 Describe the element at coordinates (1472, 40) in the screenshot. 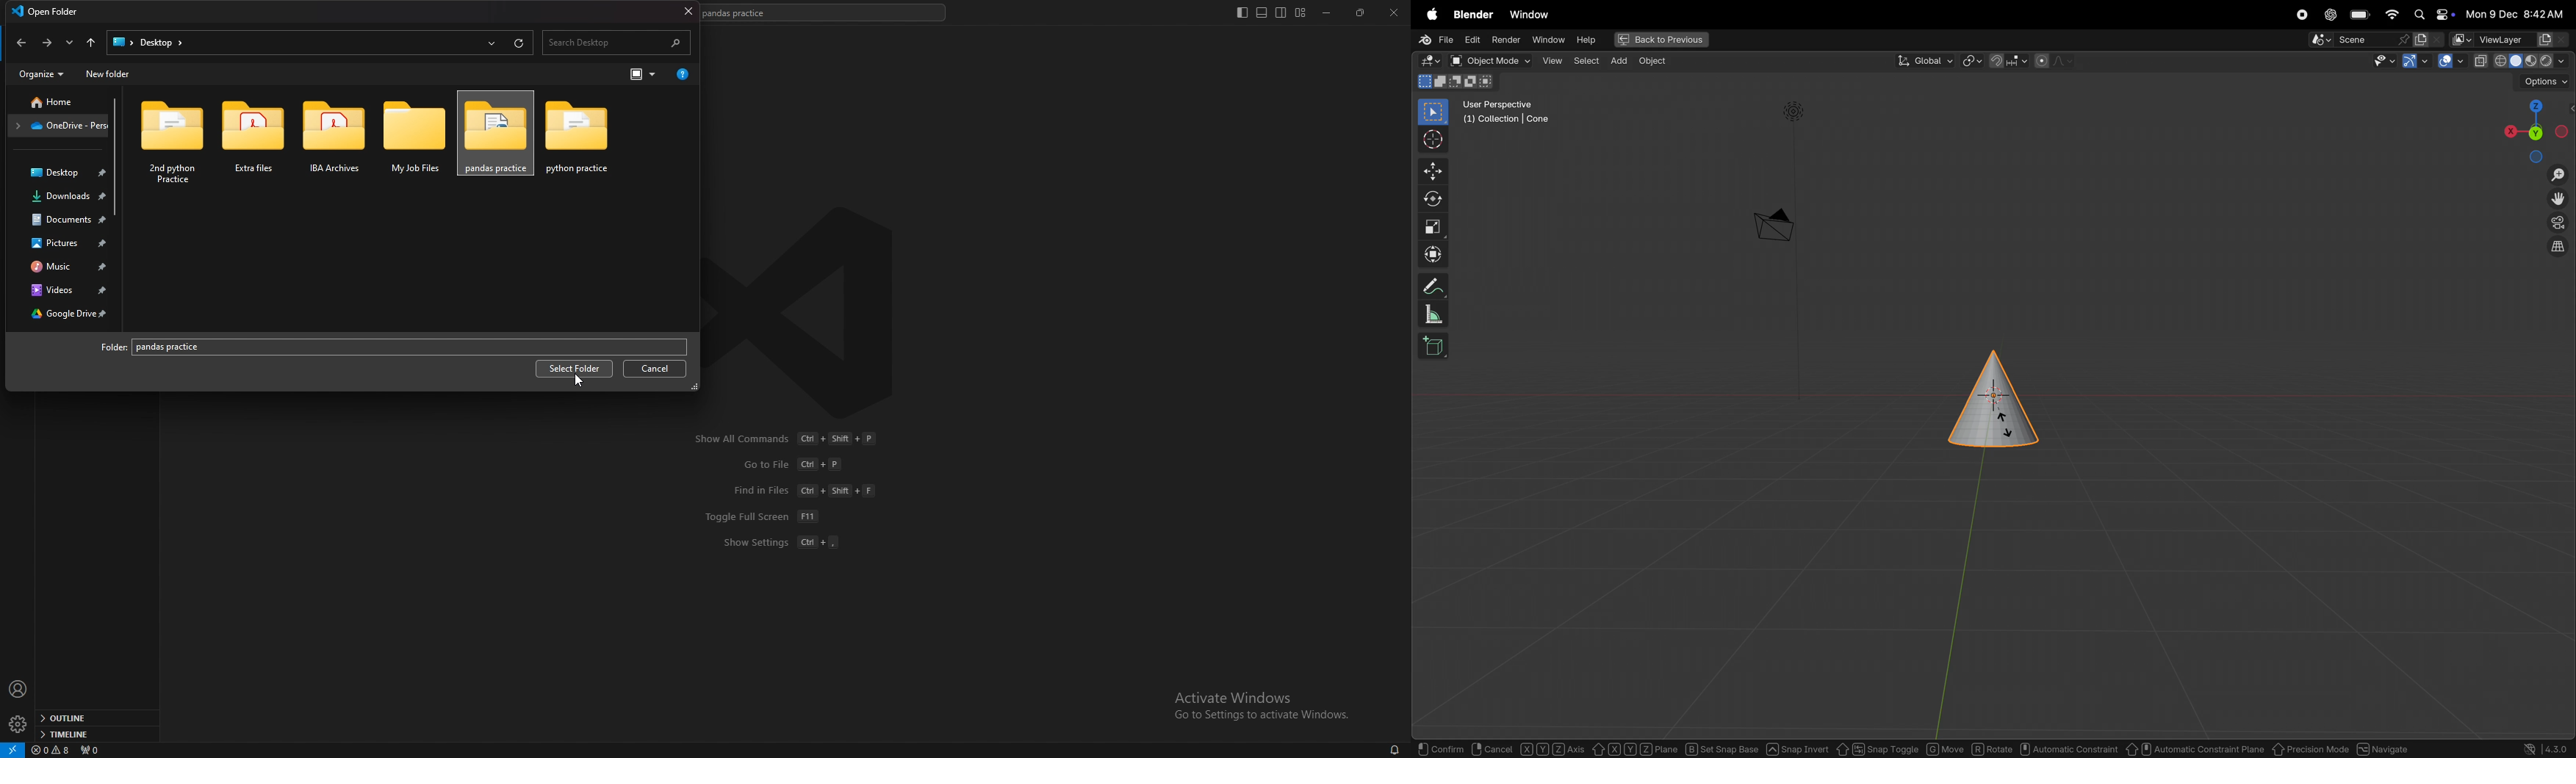

I see `Edit` at that location.